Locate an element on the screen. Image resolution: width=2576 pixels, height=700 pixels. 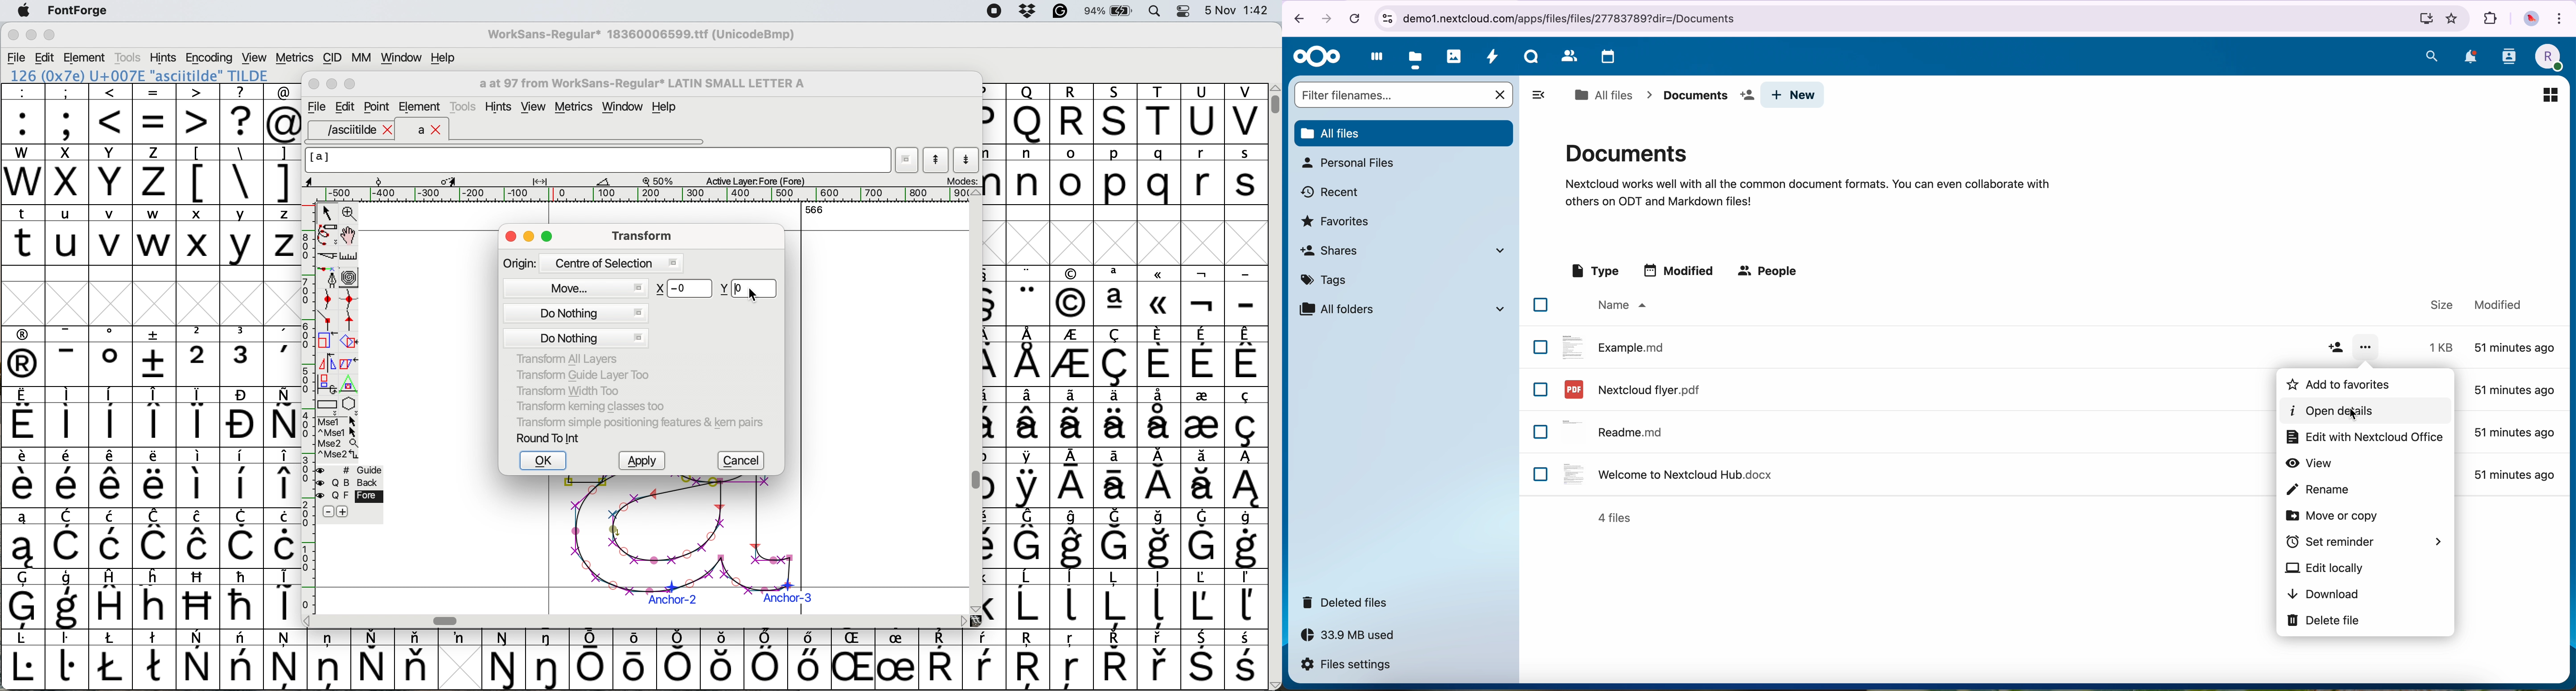
cancel is located at coordinates (744, 461).